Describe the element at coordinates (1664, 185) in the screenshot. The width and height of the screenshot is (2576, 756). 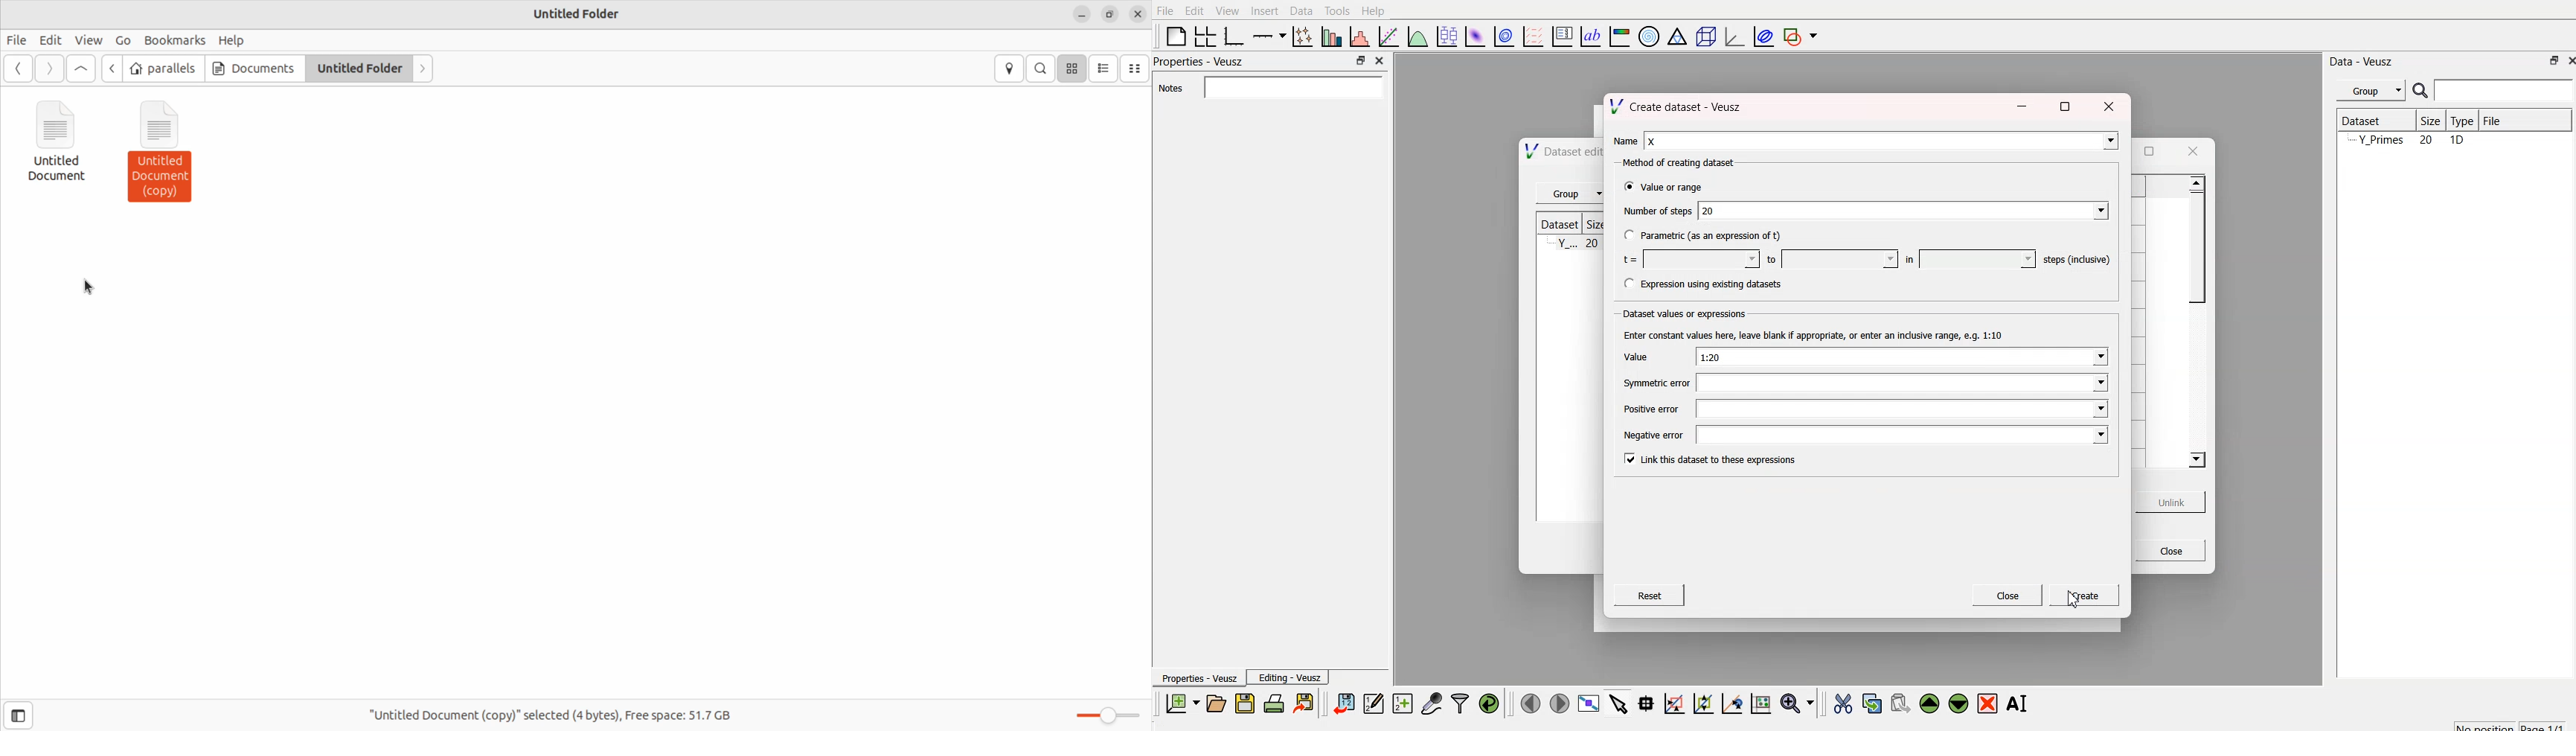
I see `® Value or range` at that location.